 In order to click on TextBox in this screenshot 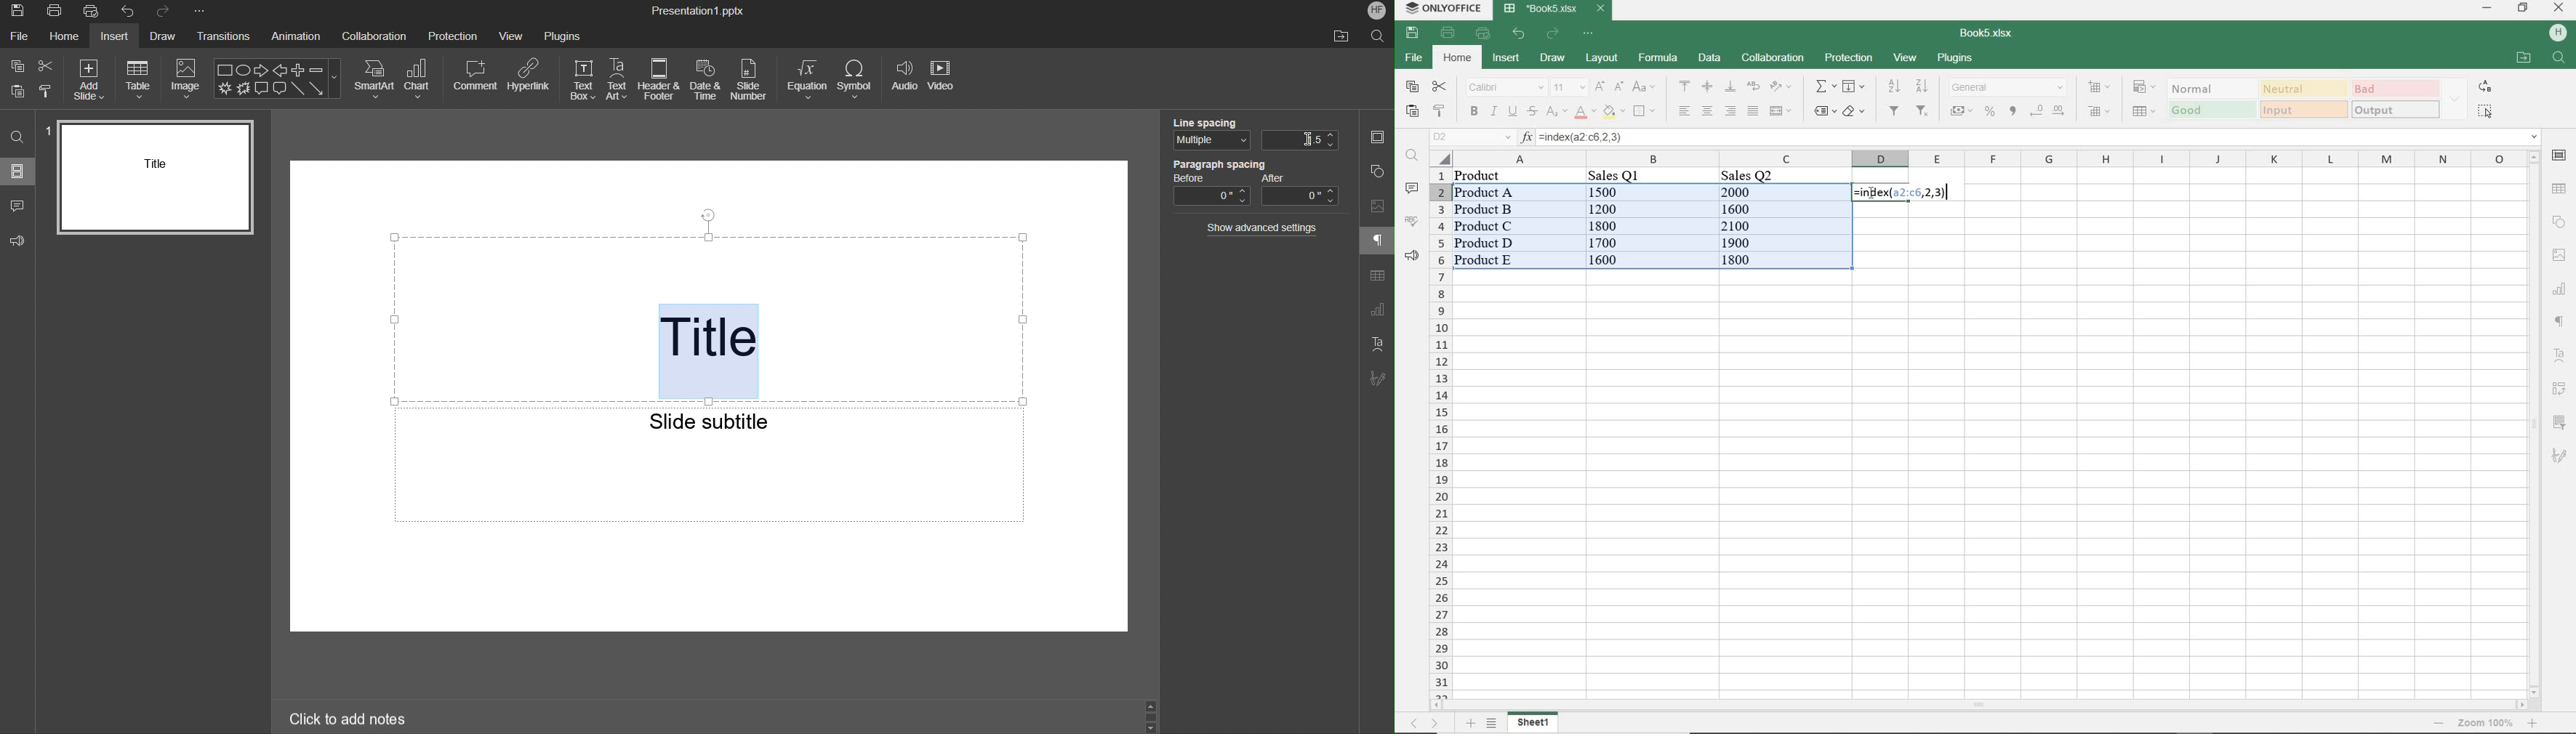, I will do `click(585, 79)`.